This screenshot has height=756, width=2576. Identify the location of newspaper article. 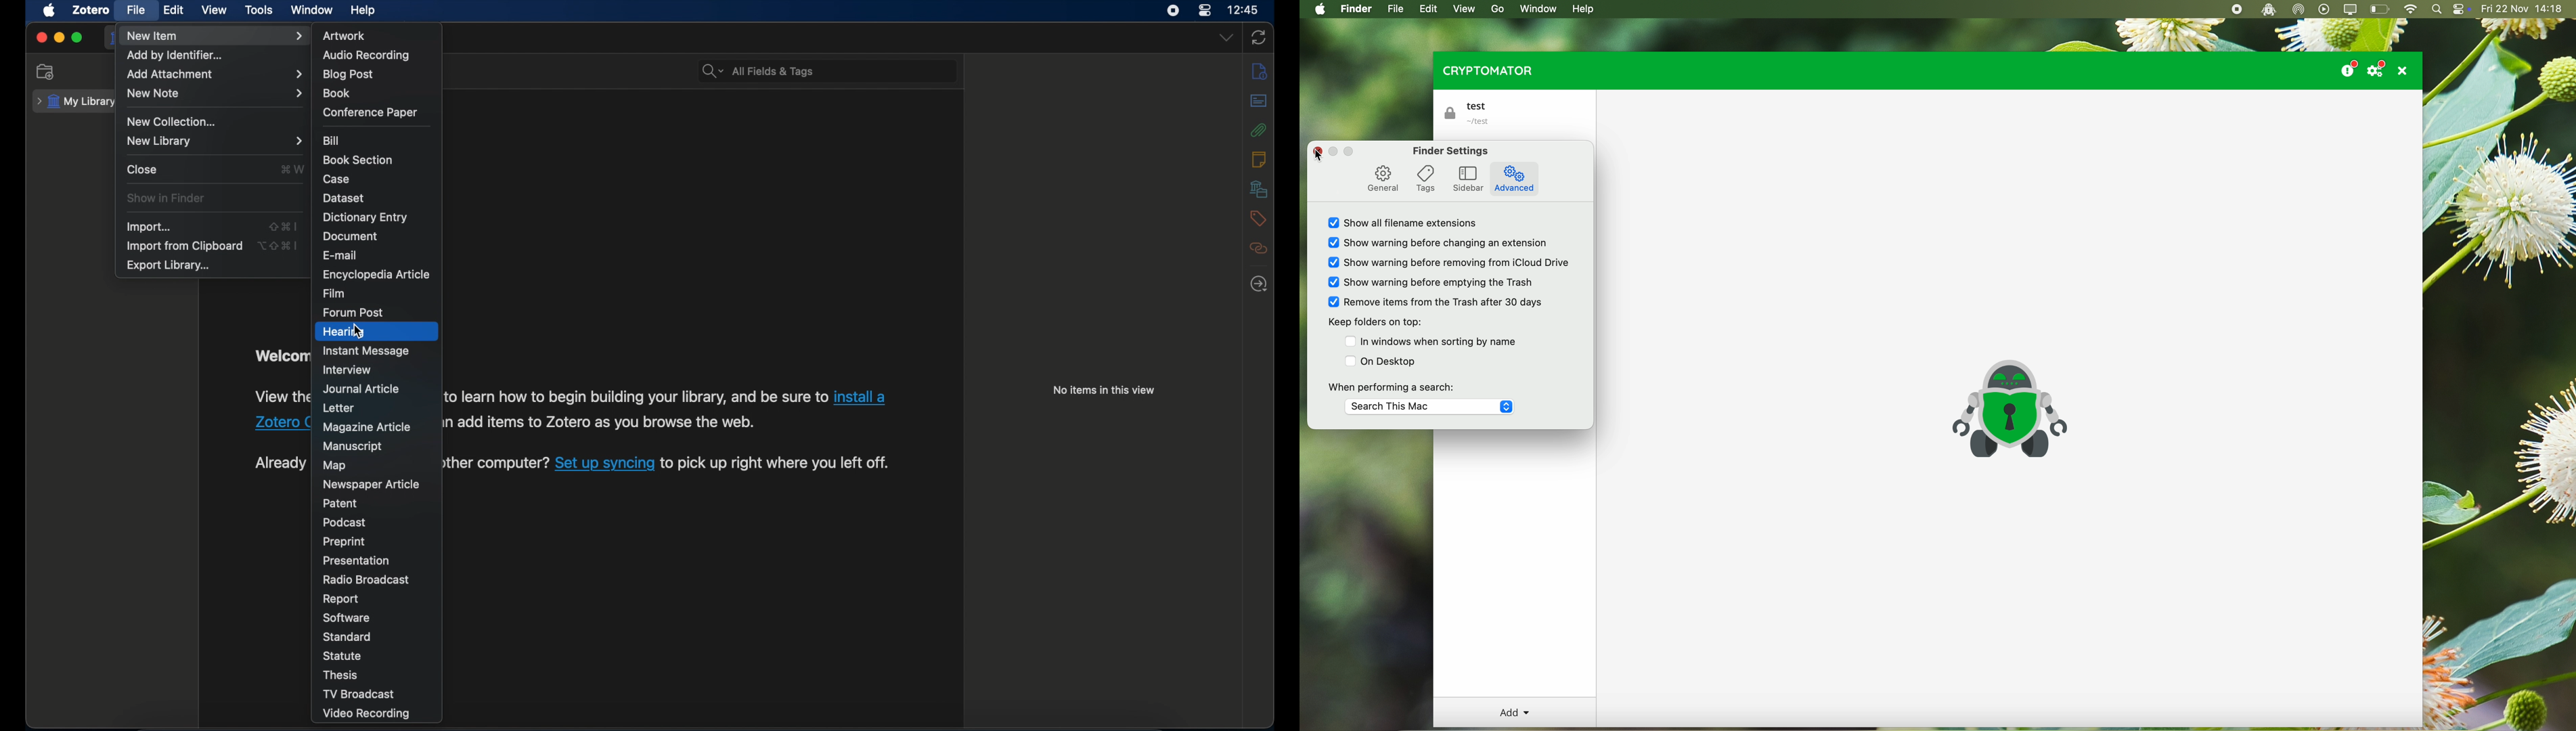
(372, 485).